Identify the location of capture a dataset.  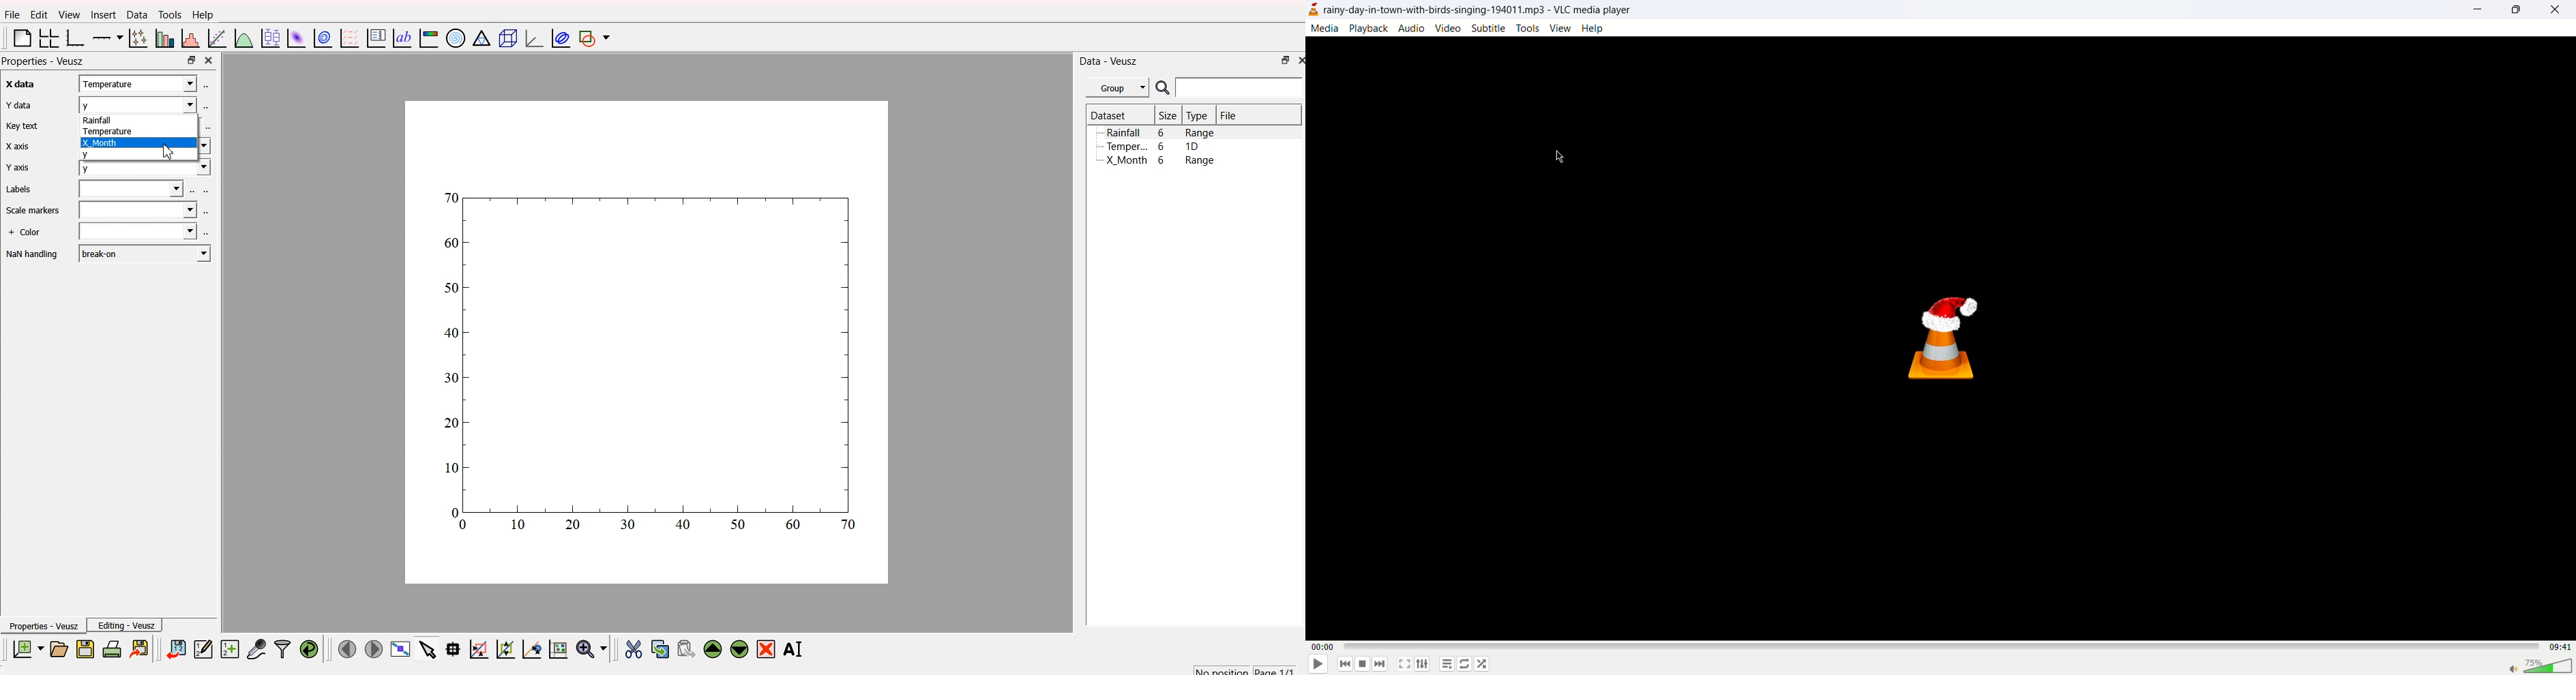
(256, 646).